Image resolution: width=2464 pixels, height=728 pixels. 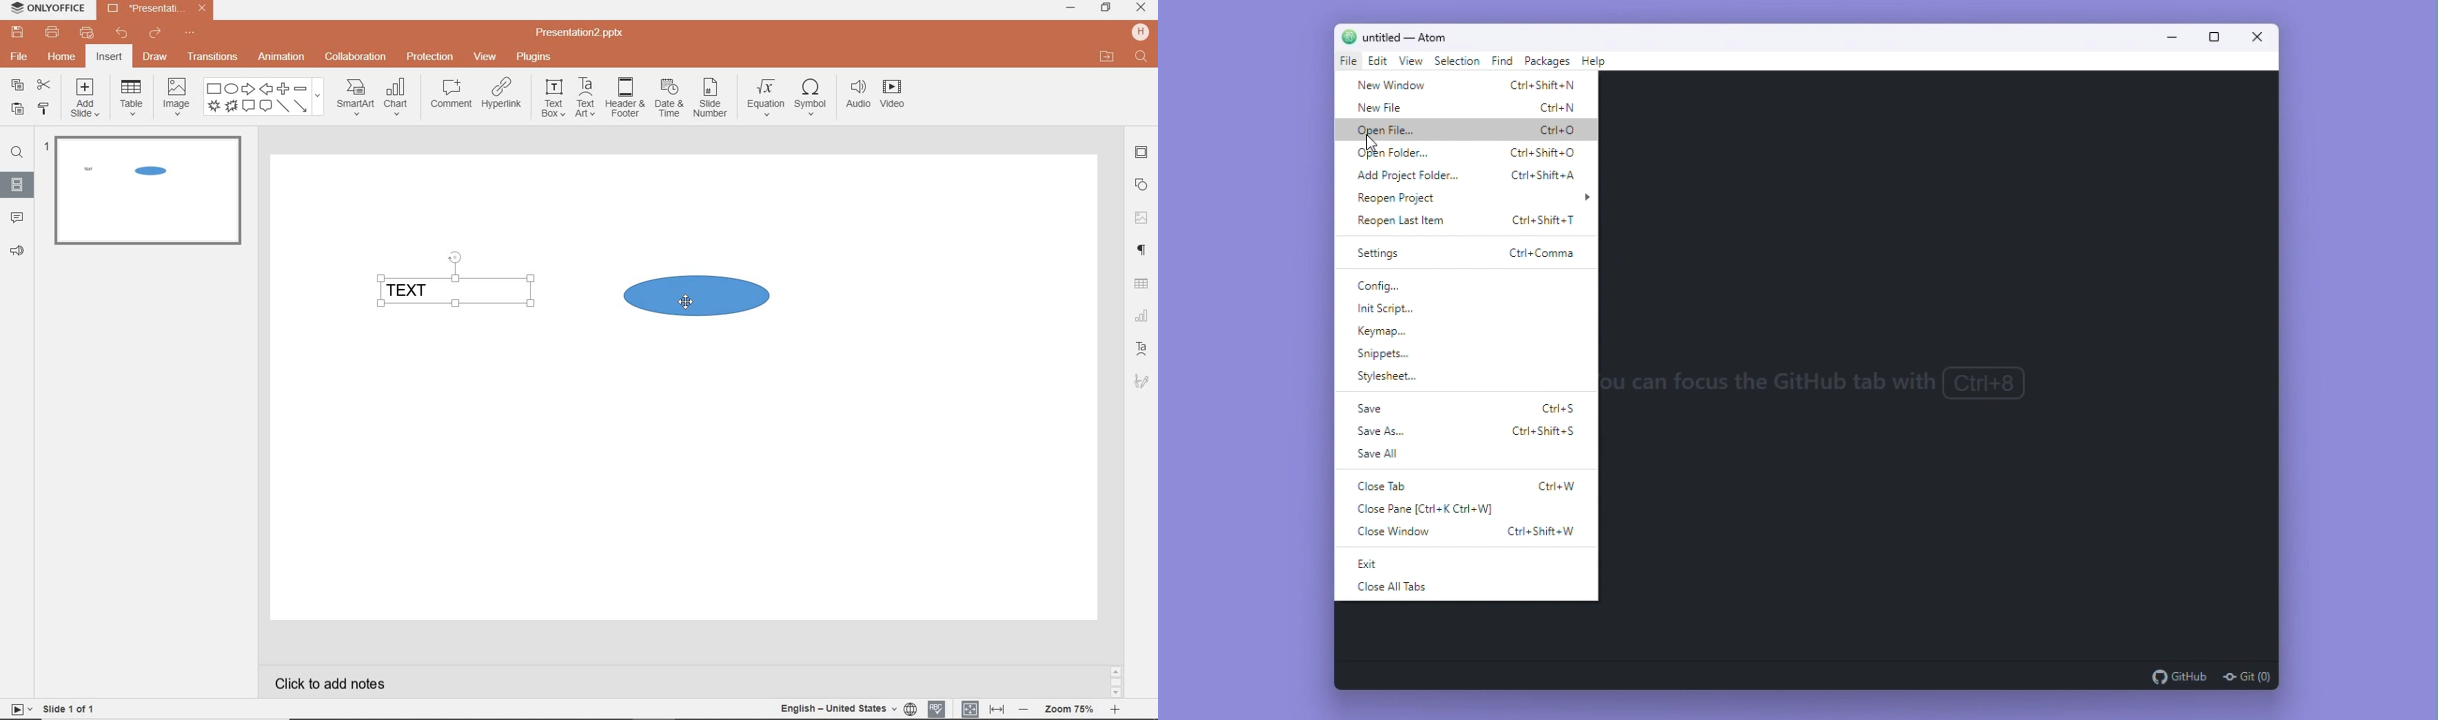 What do you see at coordinates (2169, 36) in the screenshot?
I see `Minimise` at bounding box center [2169, 36].